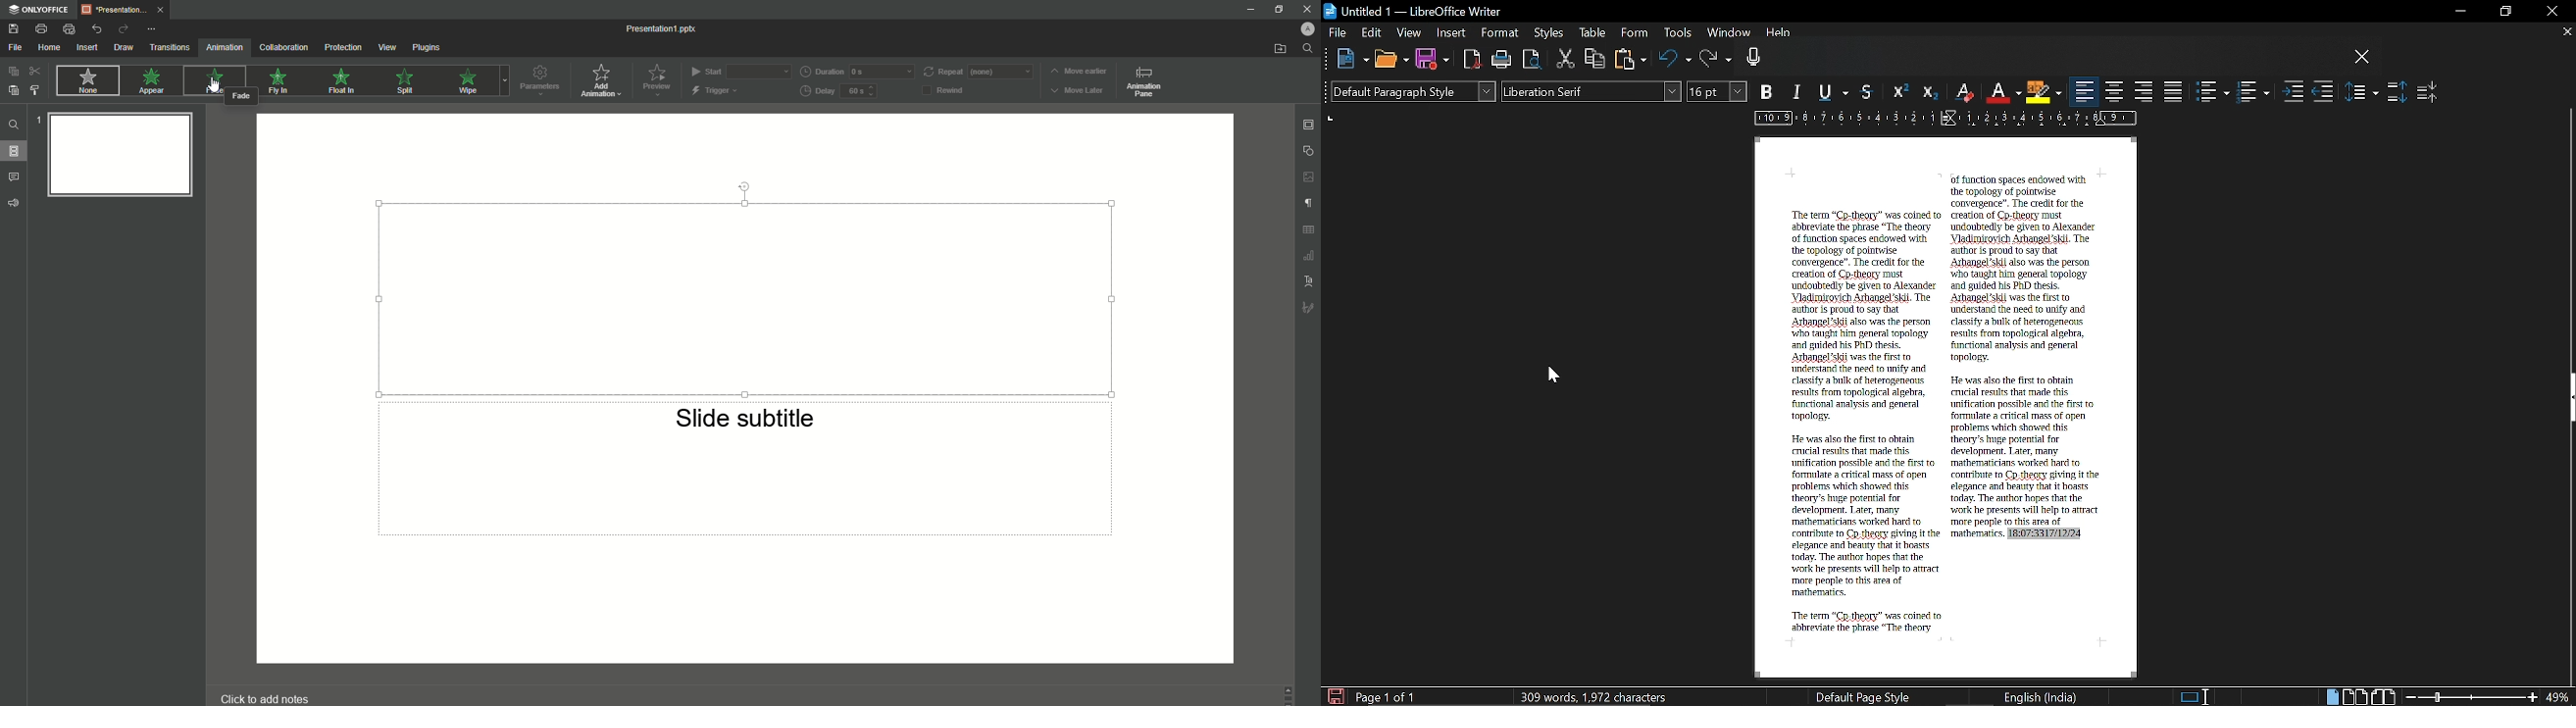 The image size is (2576, 728). What do you see at coordinates (45, 47) in the screenshot?
I see `Home` at bounding box center [45, 47].